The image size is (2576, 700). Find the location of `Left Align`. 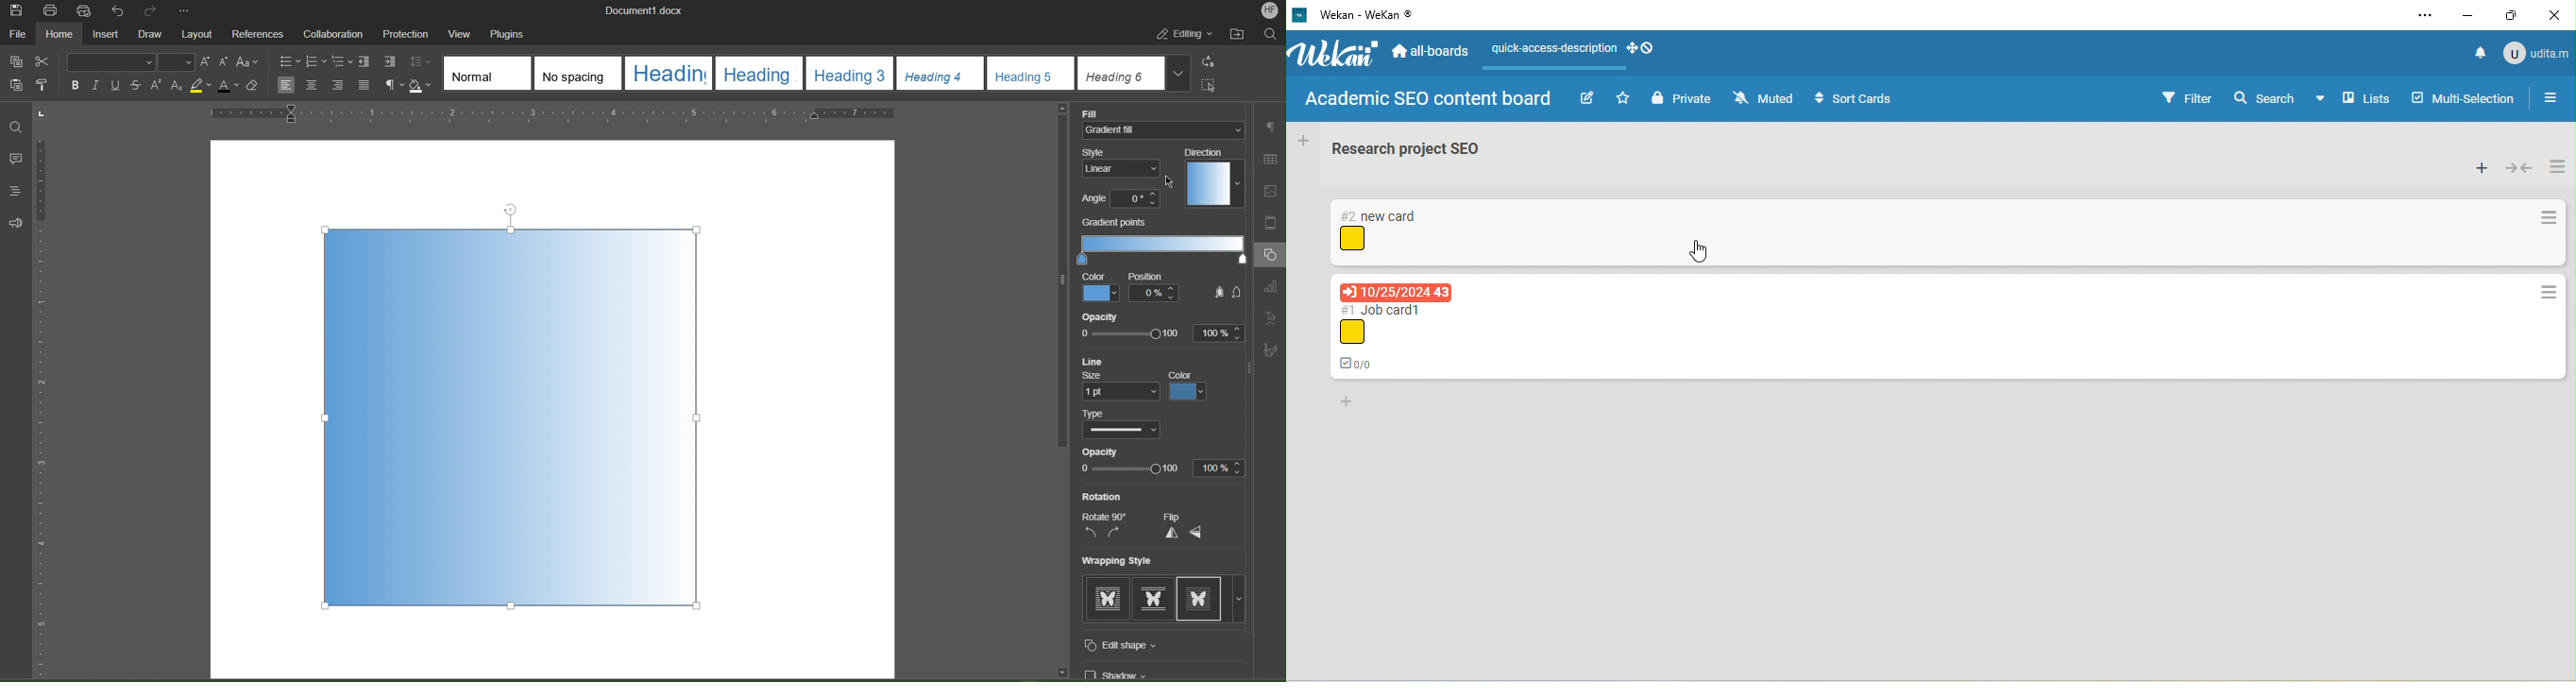

Left Align is located at coordinates (288, 86).